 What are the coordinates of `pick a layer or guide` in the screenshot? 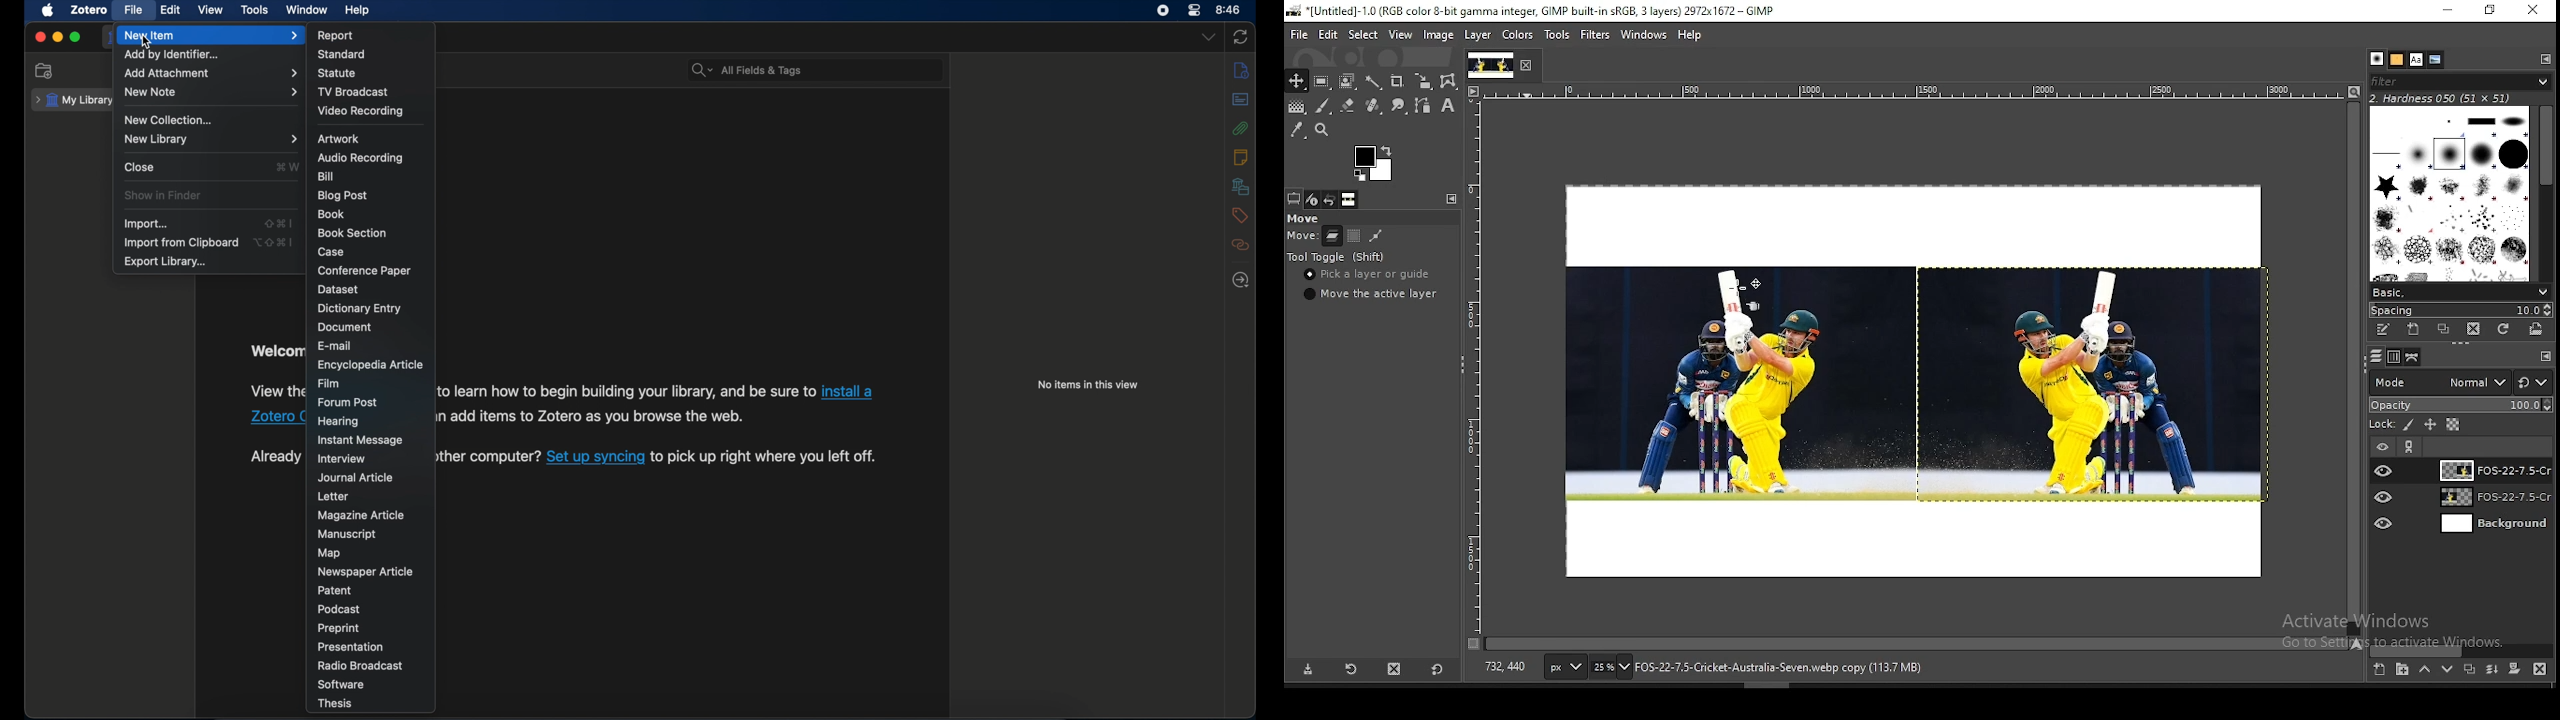 It's located at (1369, 276).